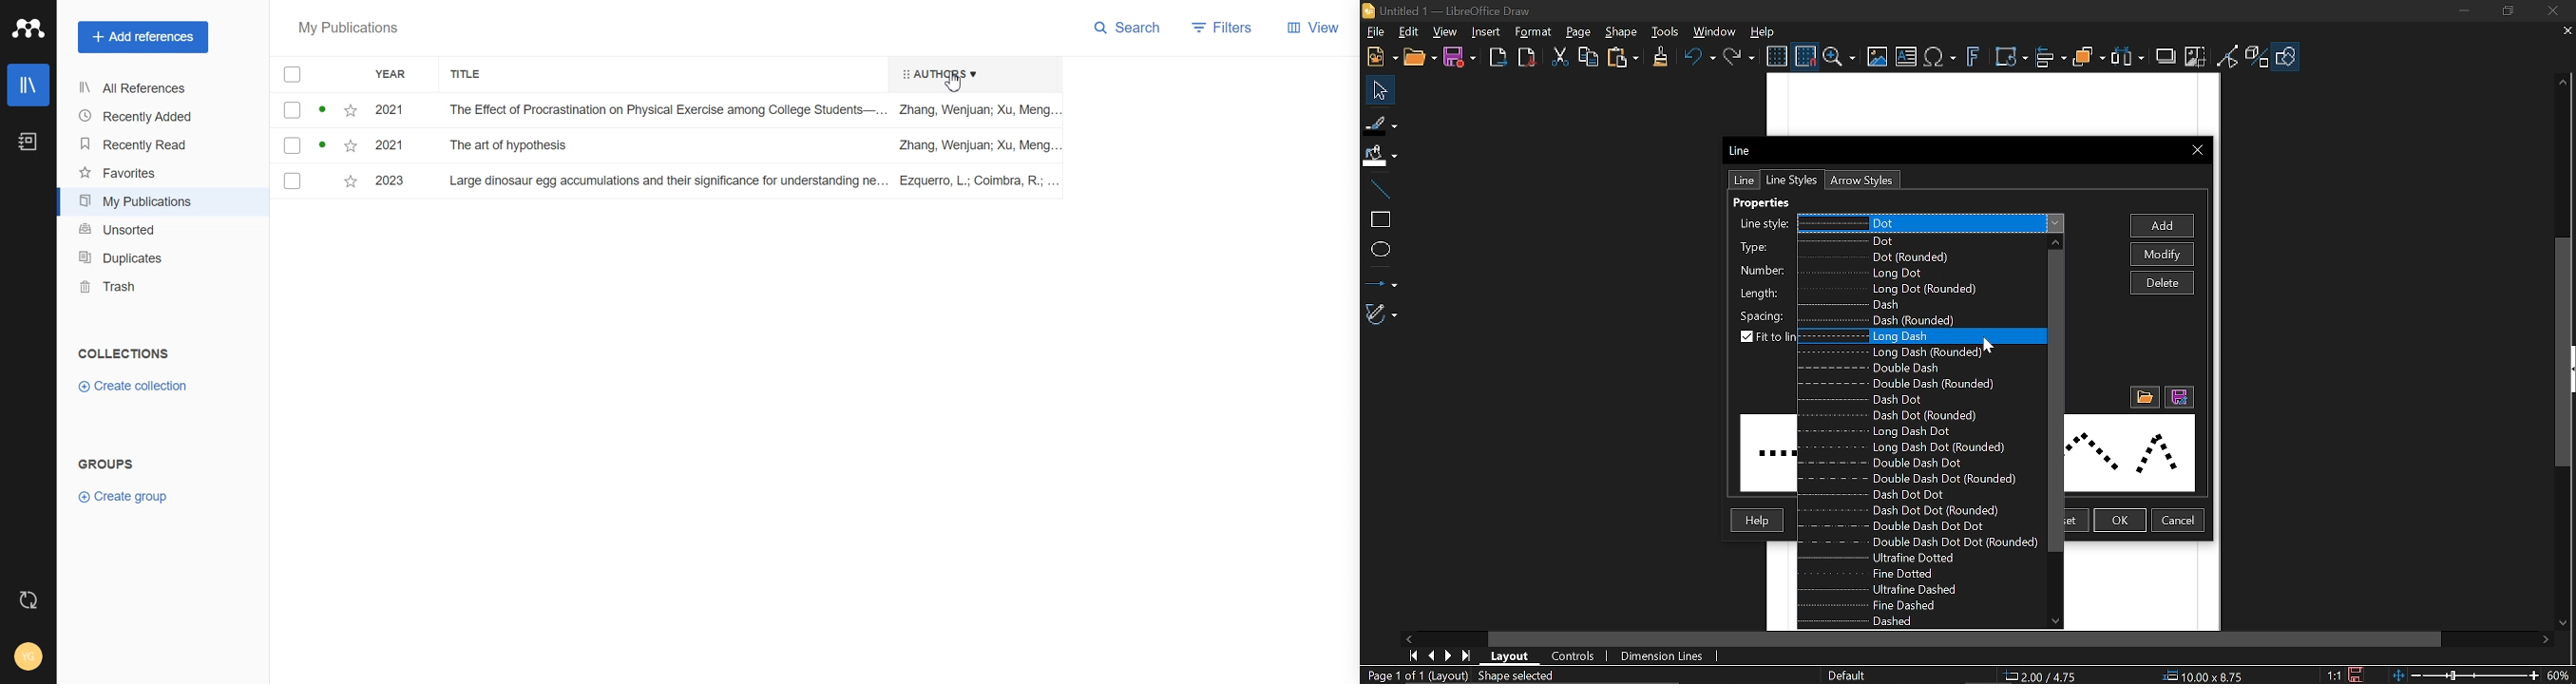  Describe the element at coordinates (124, 353) in the screenshot. I see `Collections` at that location.